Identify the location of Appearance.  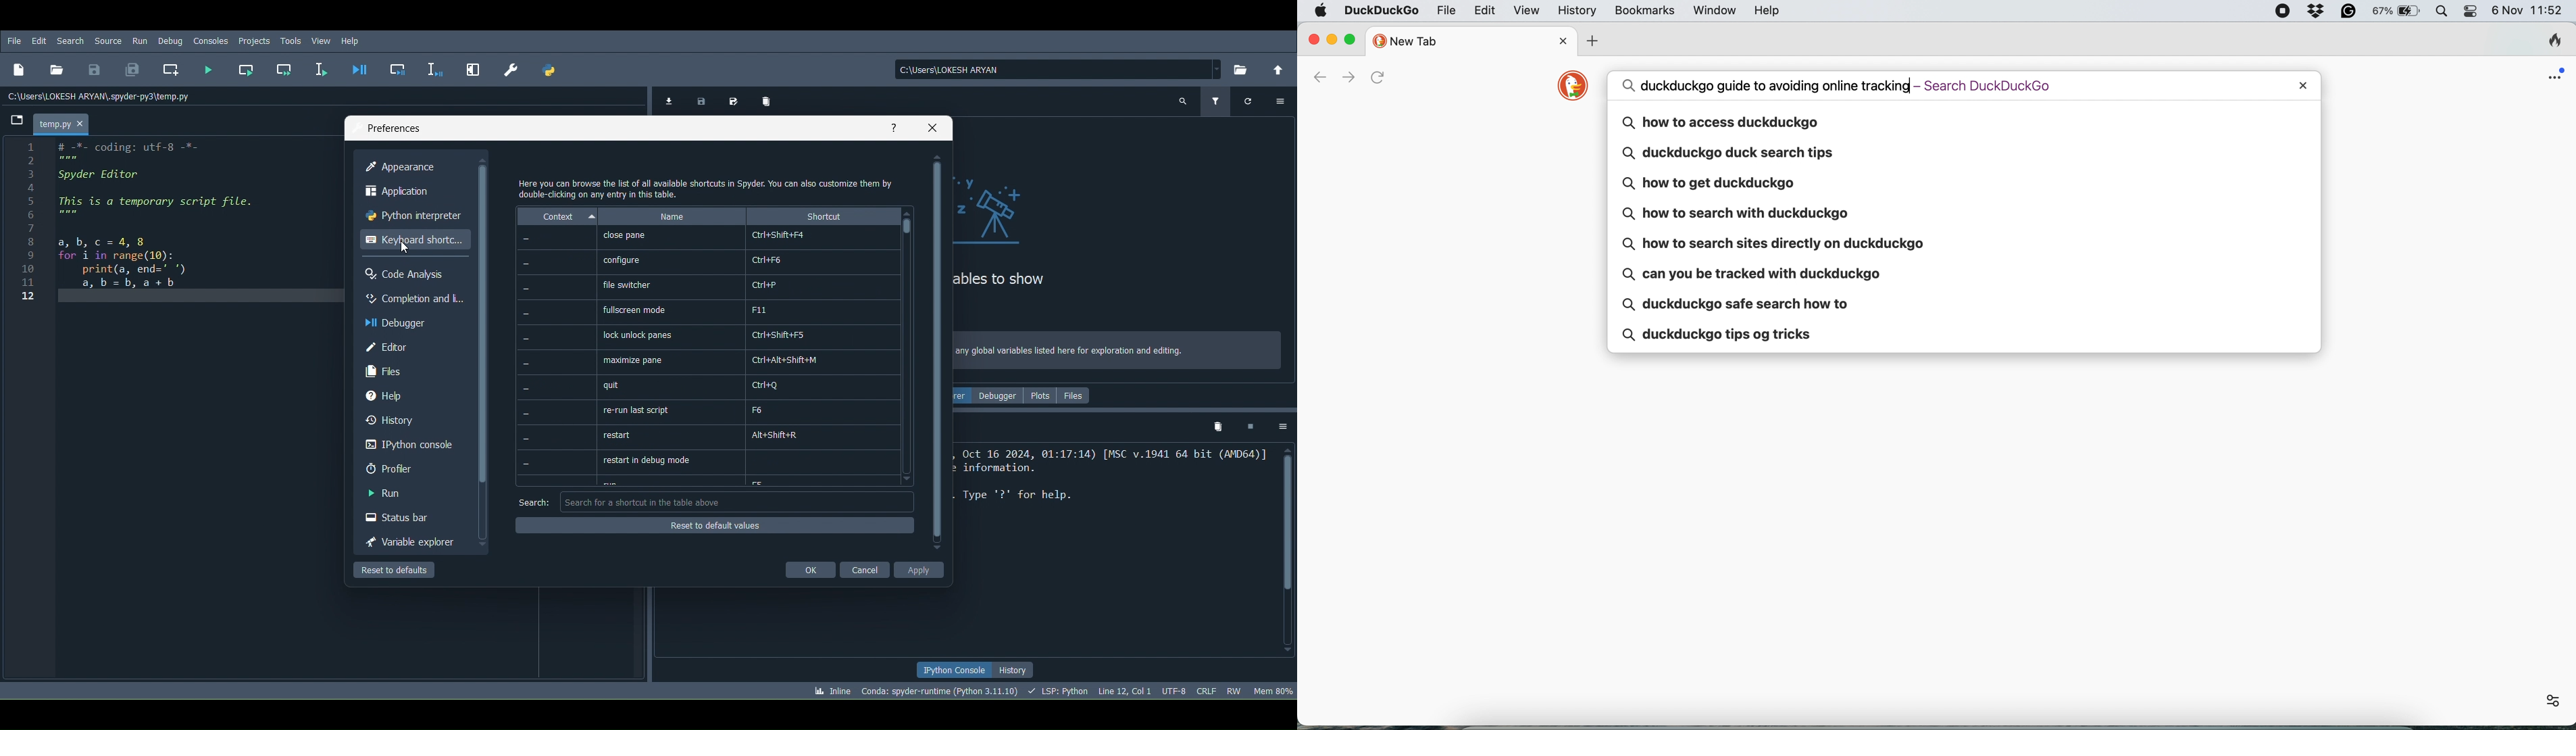
(401, 165).